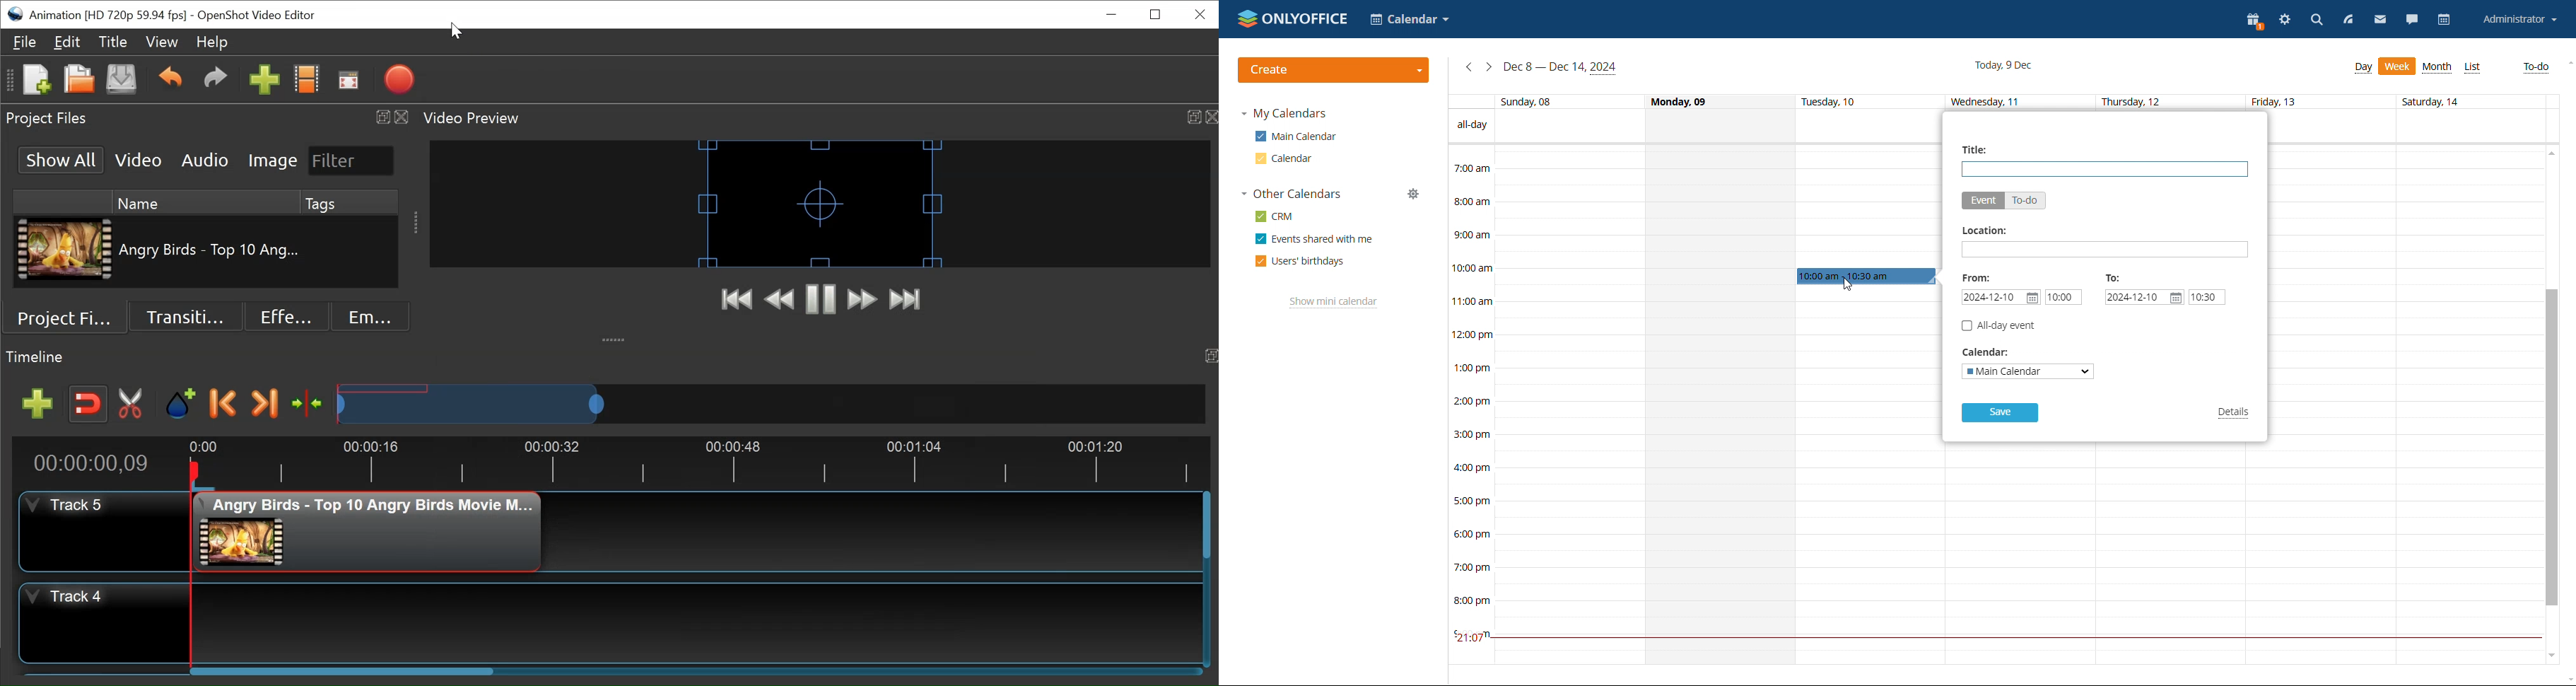 The width and height of the screenshot is (2576, 700). What do you see at coordinates (1283, 114) in the screenshot?
I see `my calendars` at bounding box center [1283, 114].